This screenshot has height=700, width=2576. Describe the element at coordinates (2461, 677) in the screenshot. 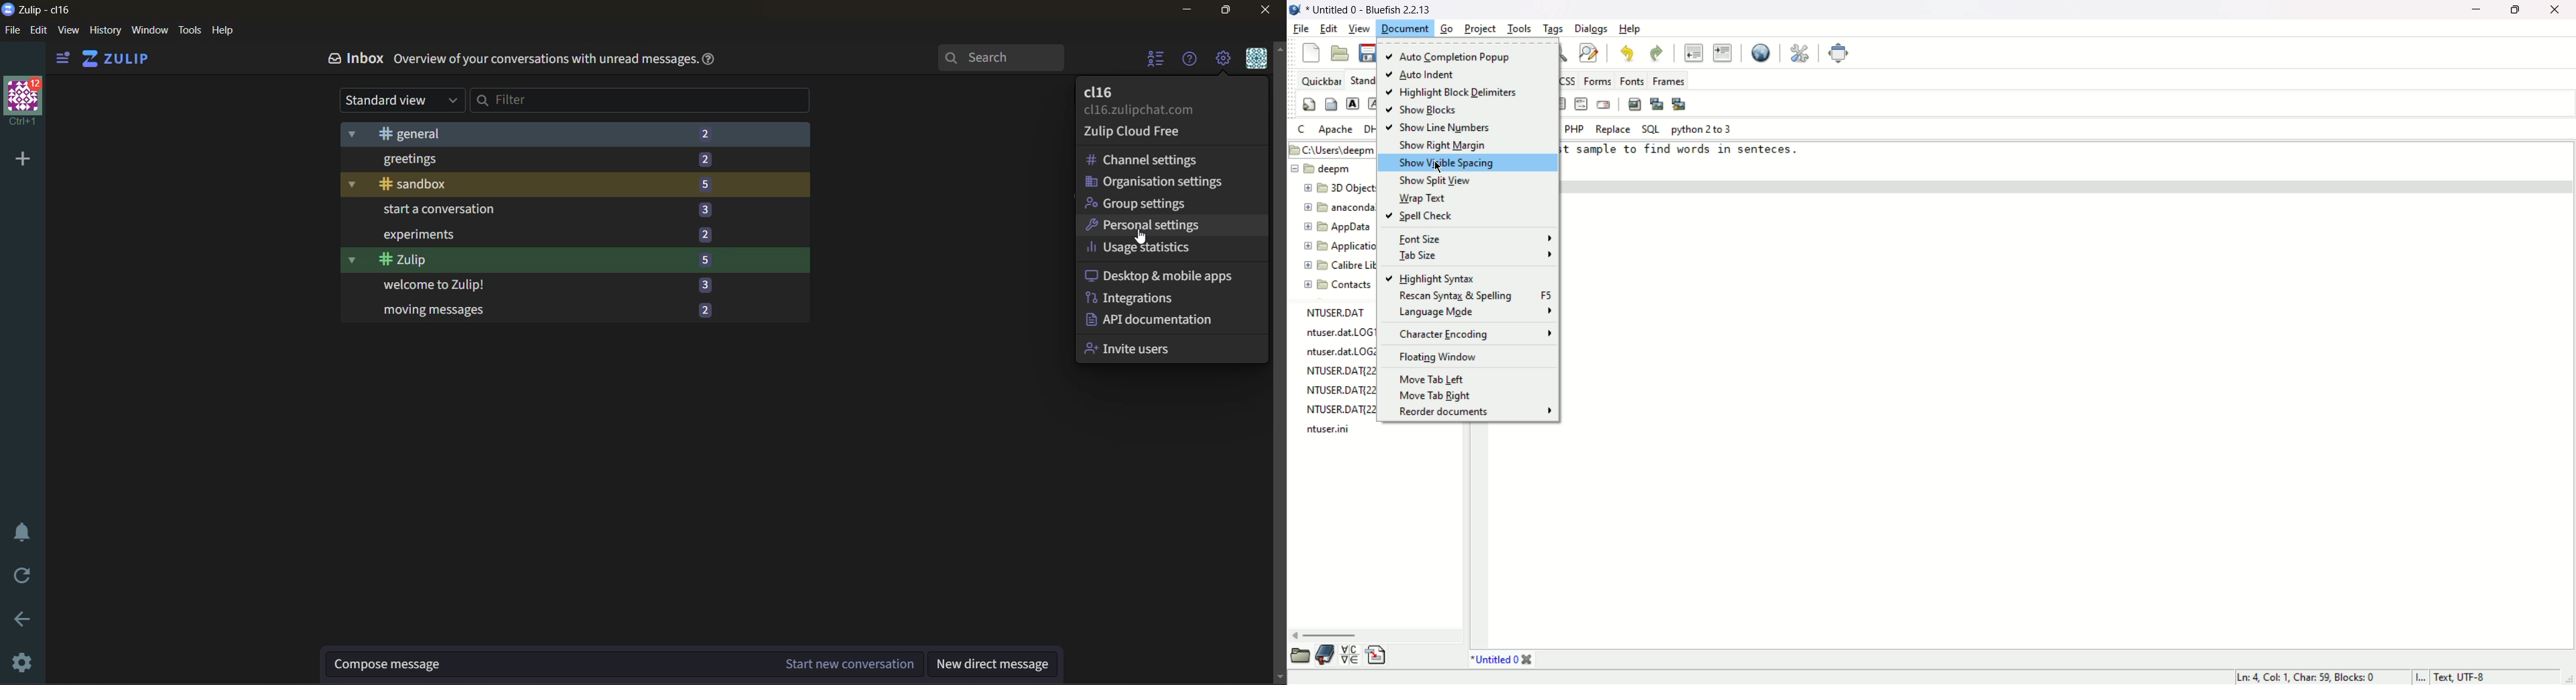

I see `Text, UTF-8` at that location.